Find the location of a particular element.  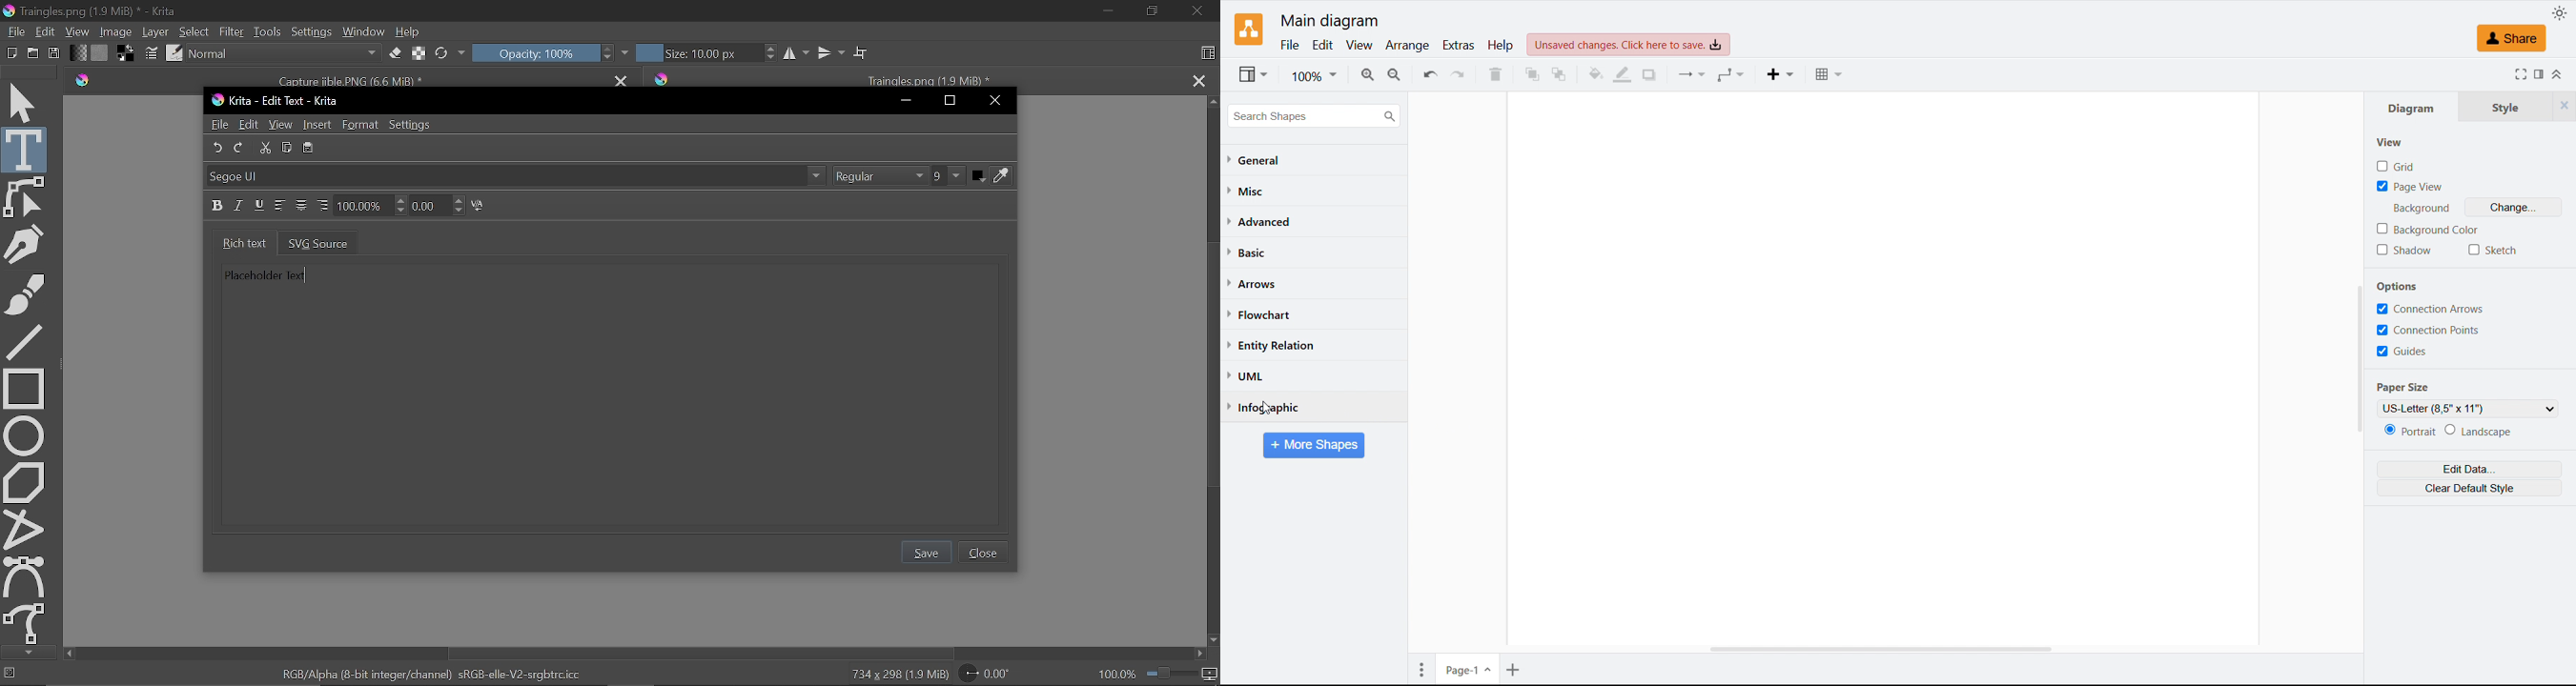

Shadow  is located at coordinates (1649, 75).